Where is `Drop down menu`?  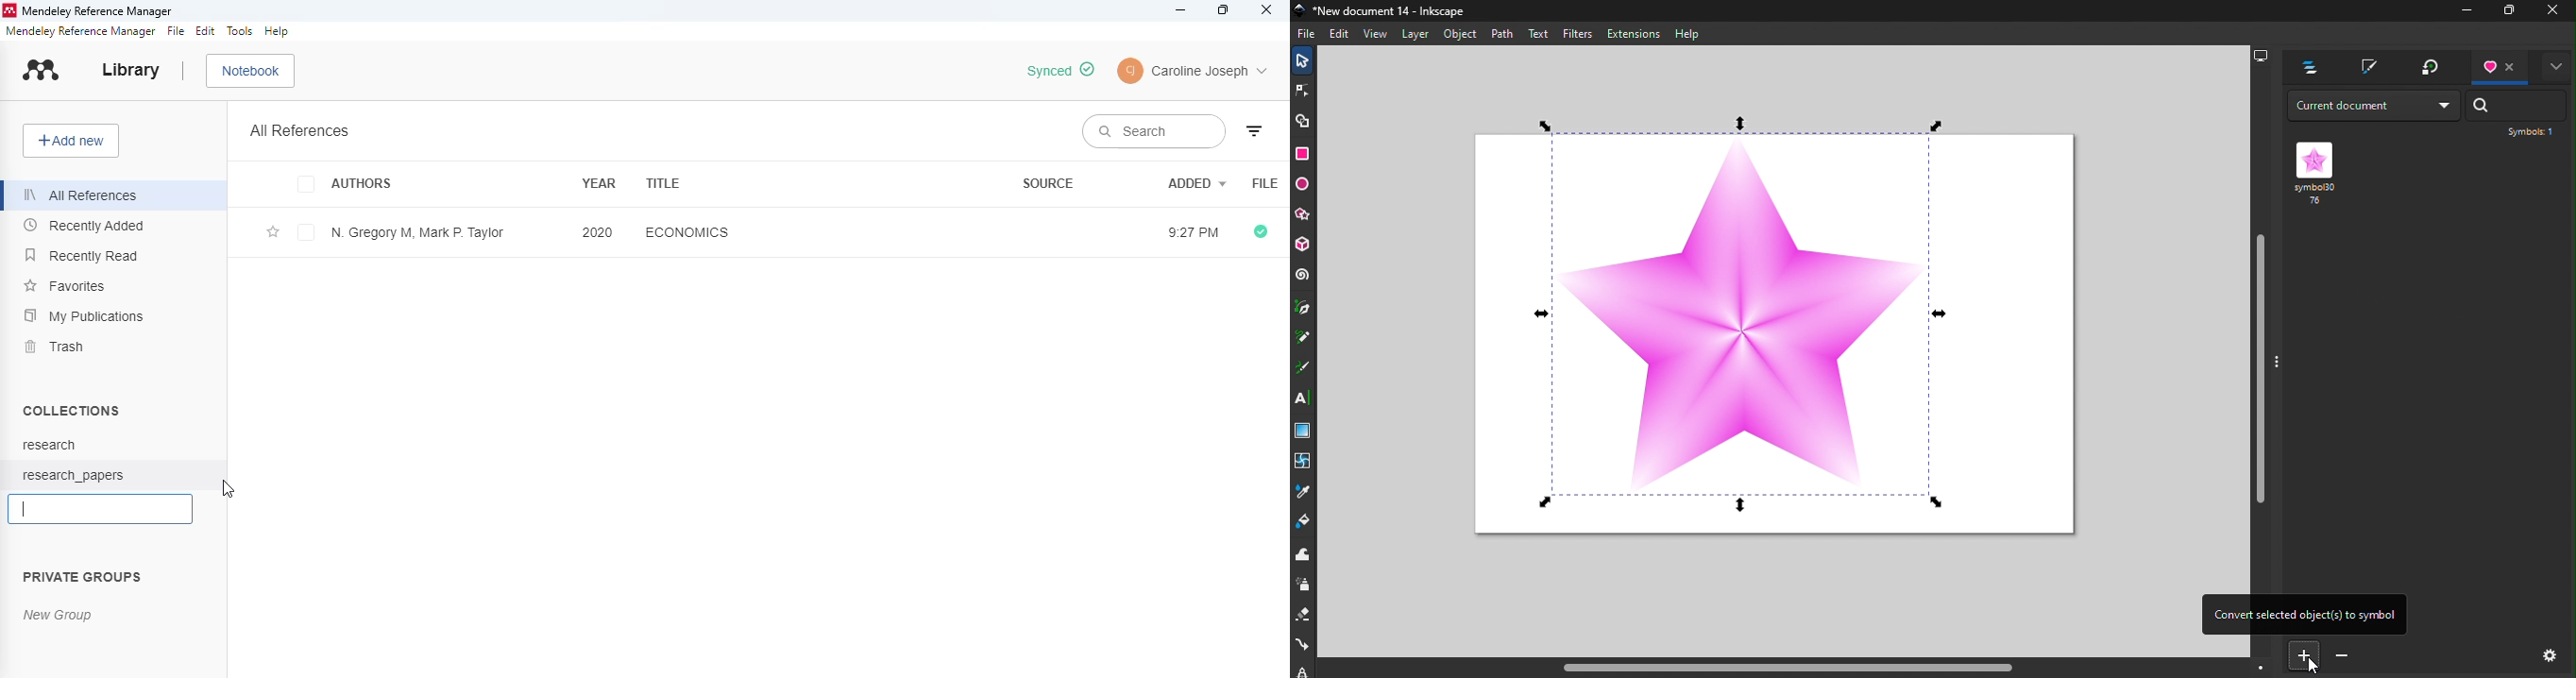
Drop down menu is located at coordinates (2372, 105).